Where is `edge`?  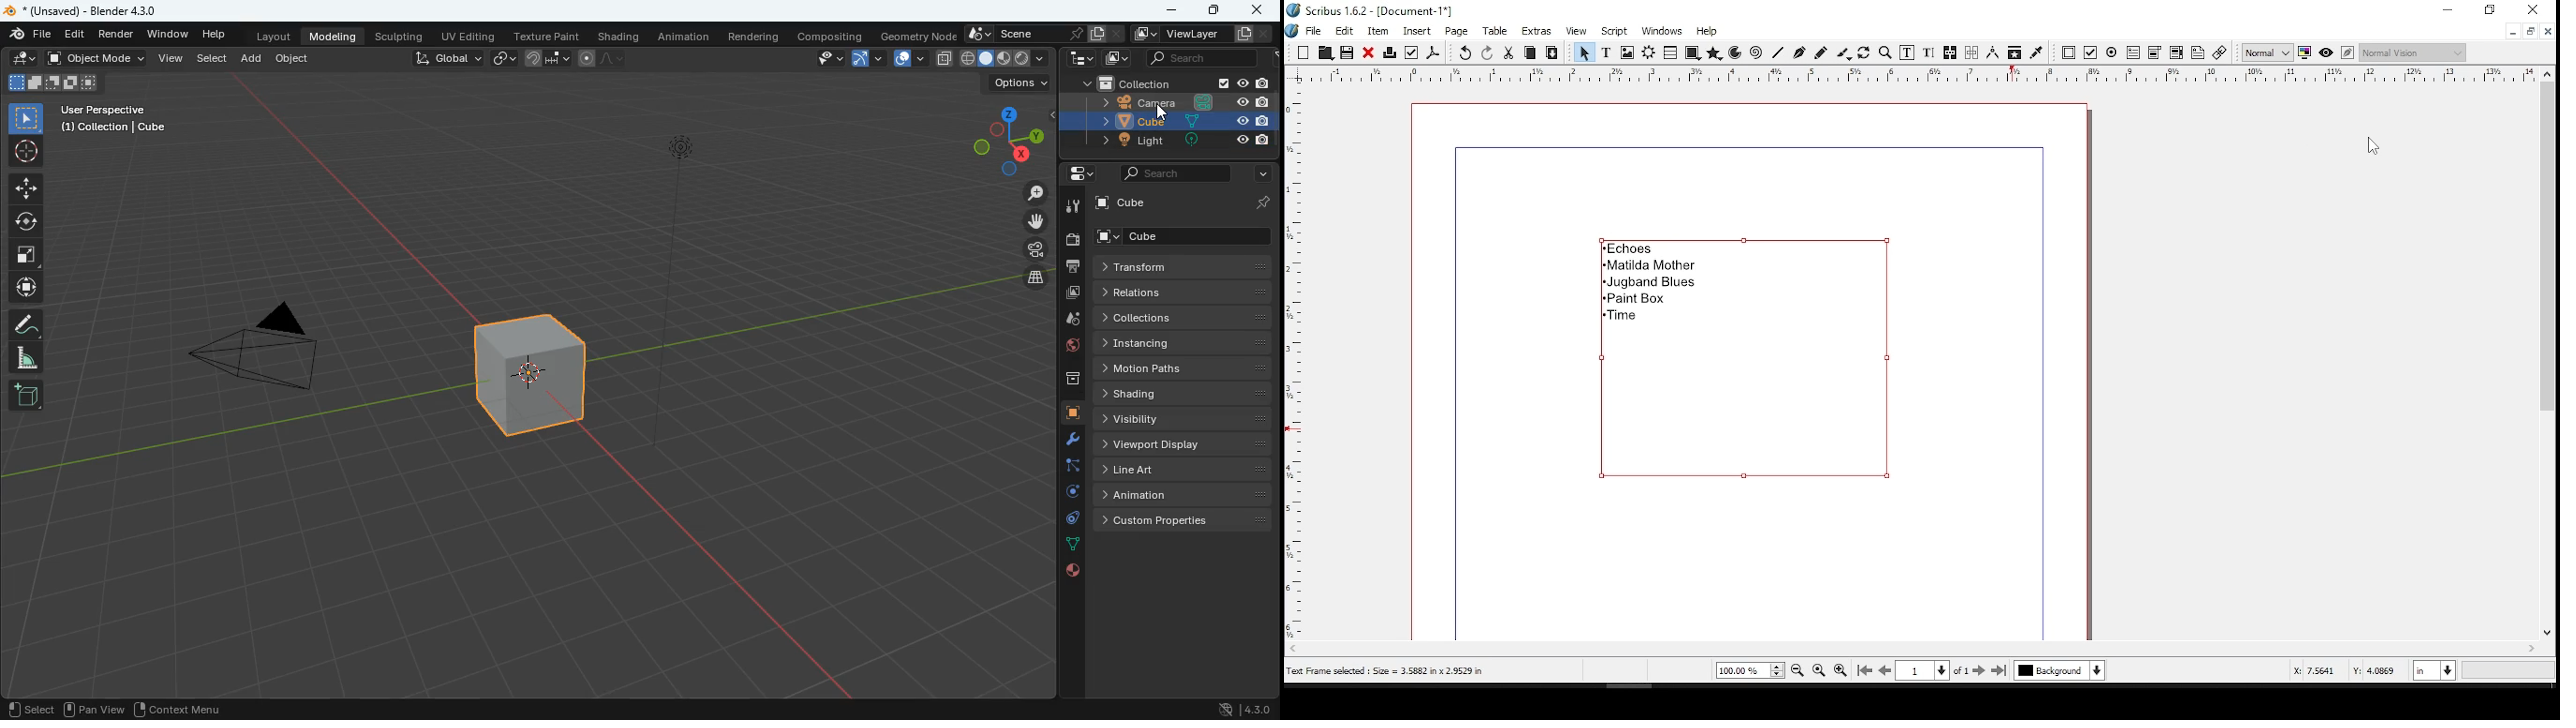 edge is located at coordinates (1065, 467).